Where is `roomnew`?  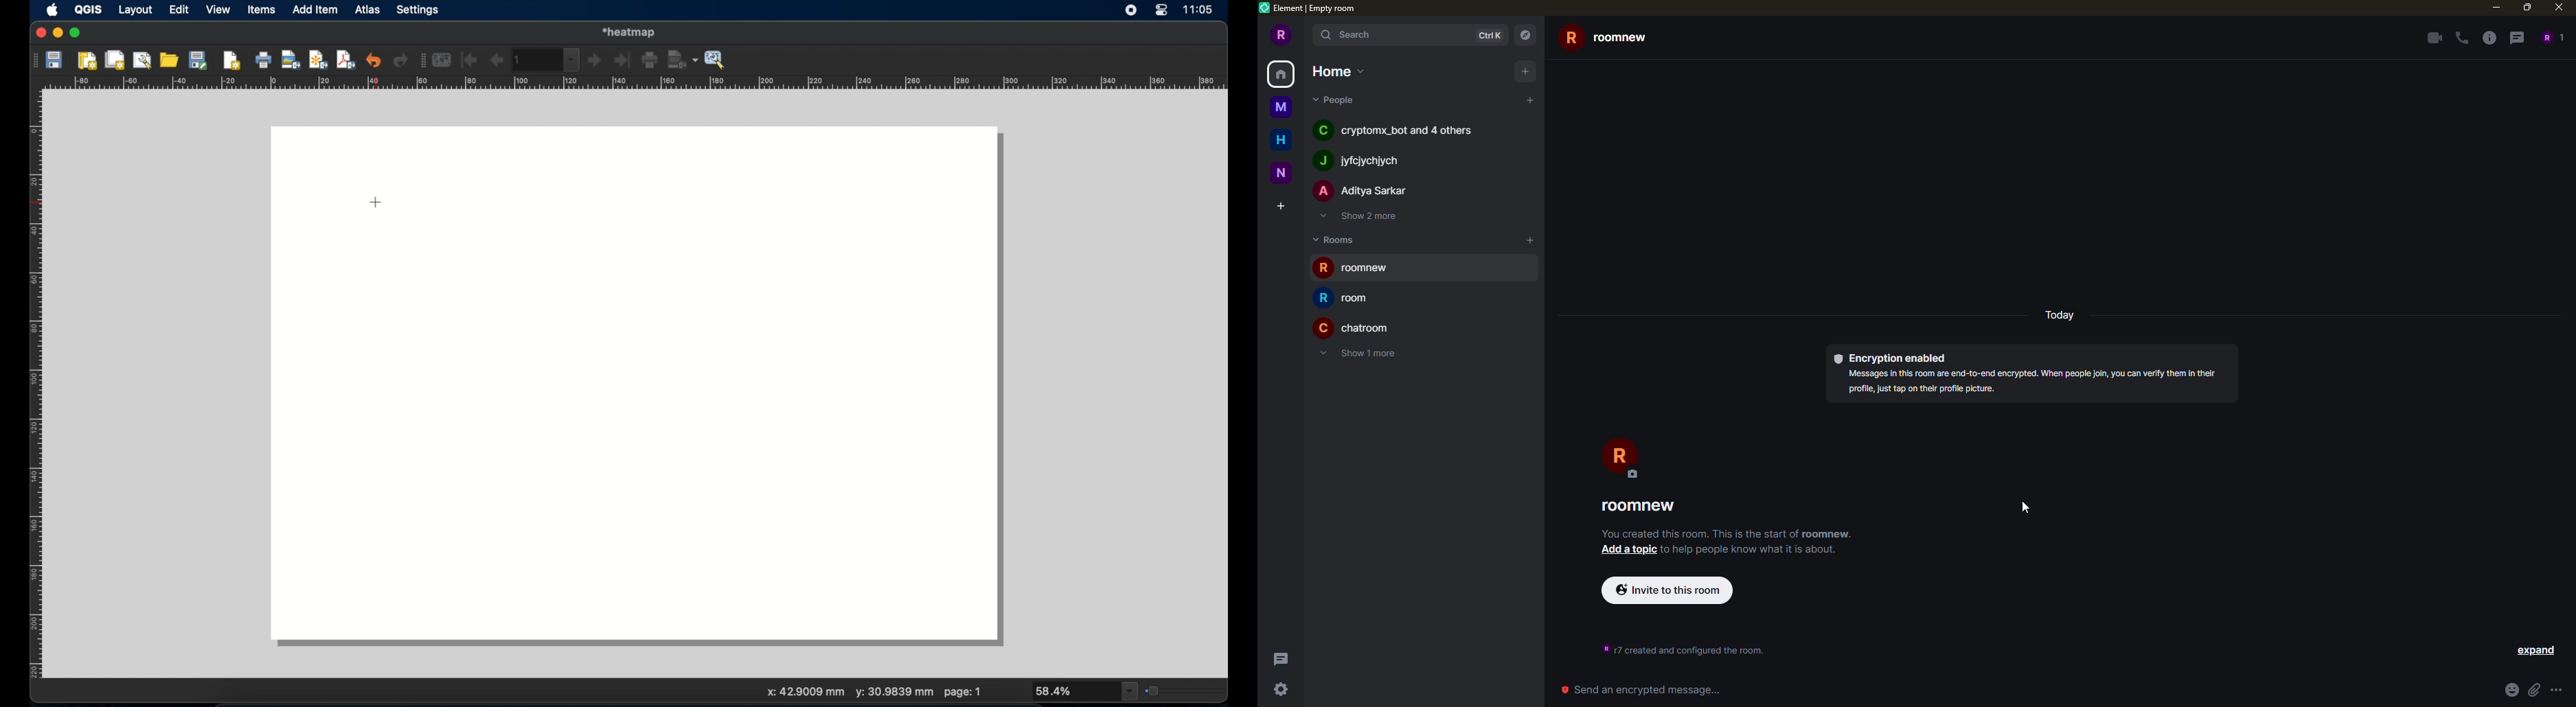
roomnew is located at coordinates (1637, 508).